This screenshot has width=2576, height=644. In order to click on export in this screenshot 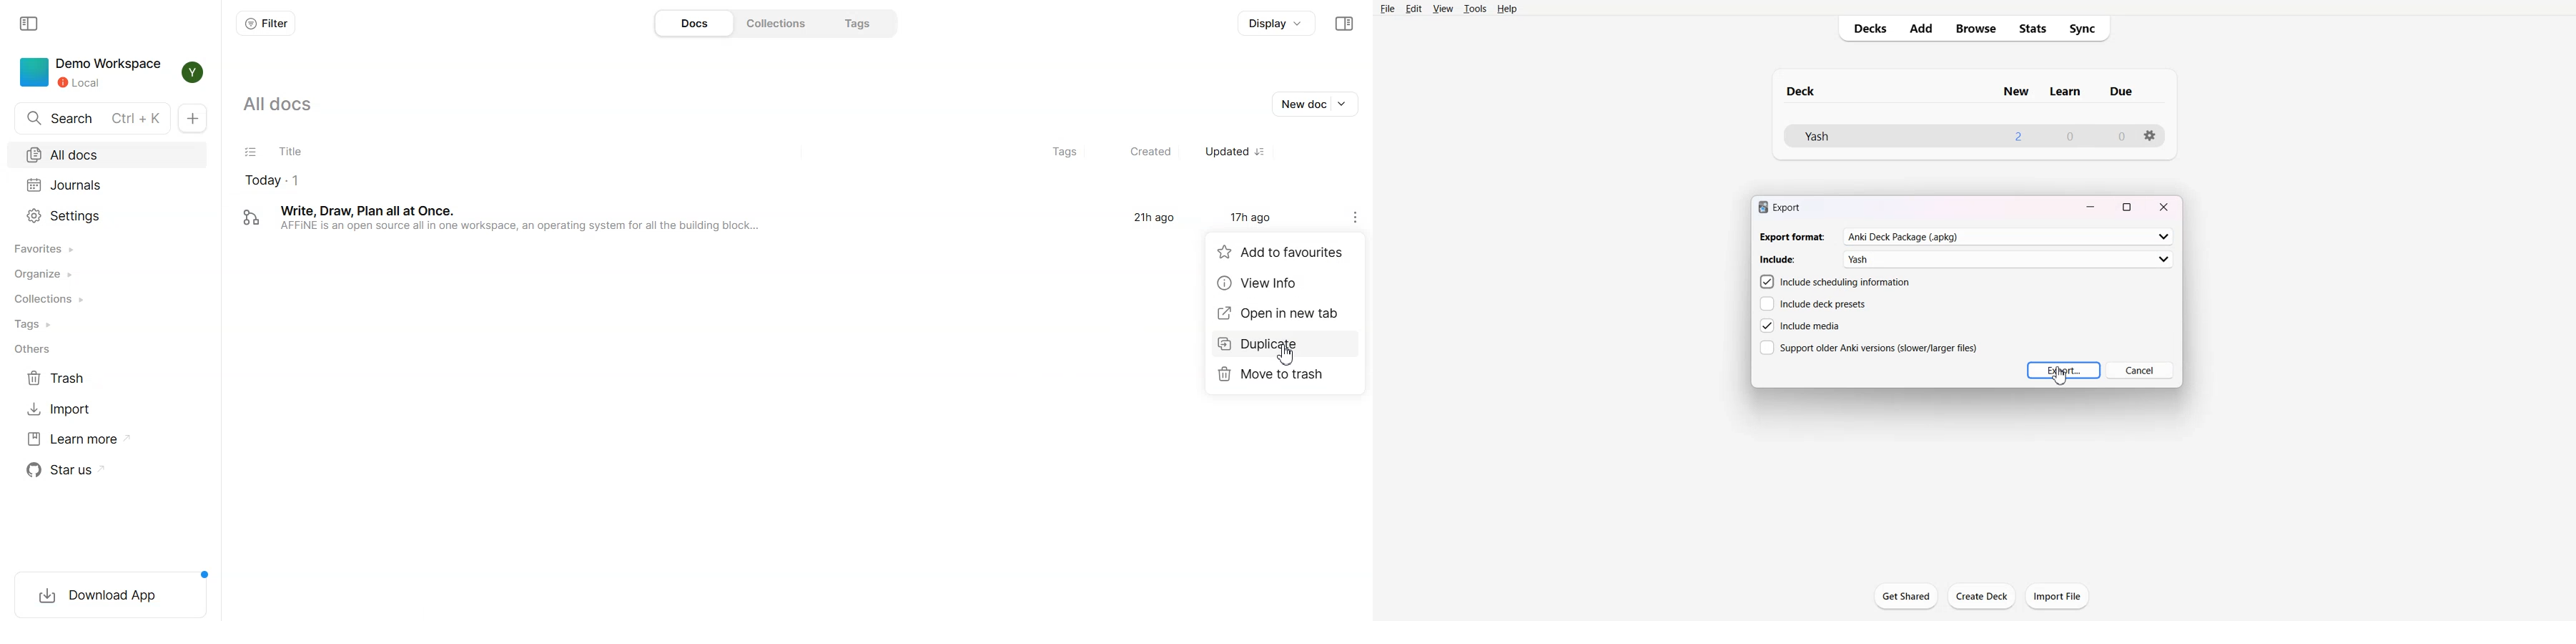, I will do `click(1779, 206)`.